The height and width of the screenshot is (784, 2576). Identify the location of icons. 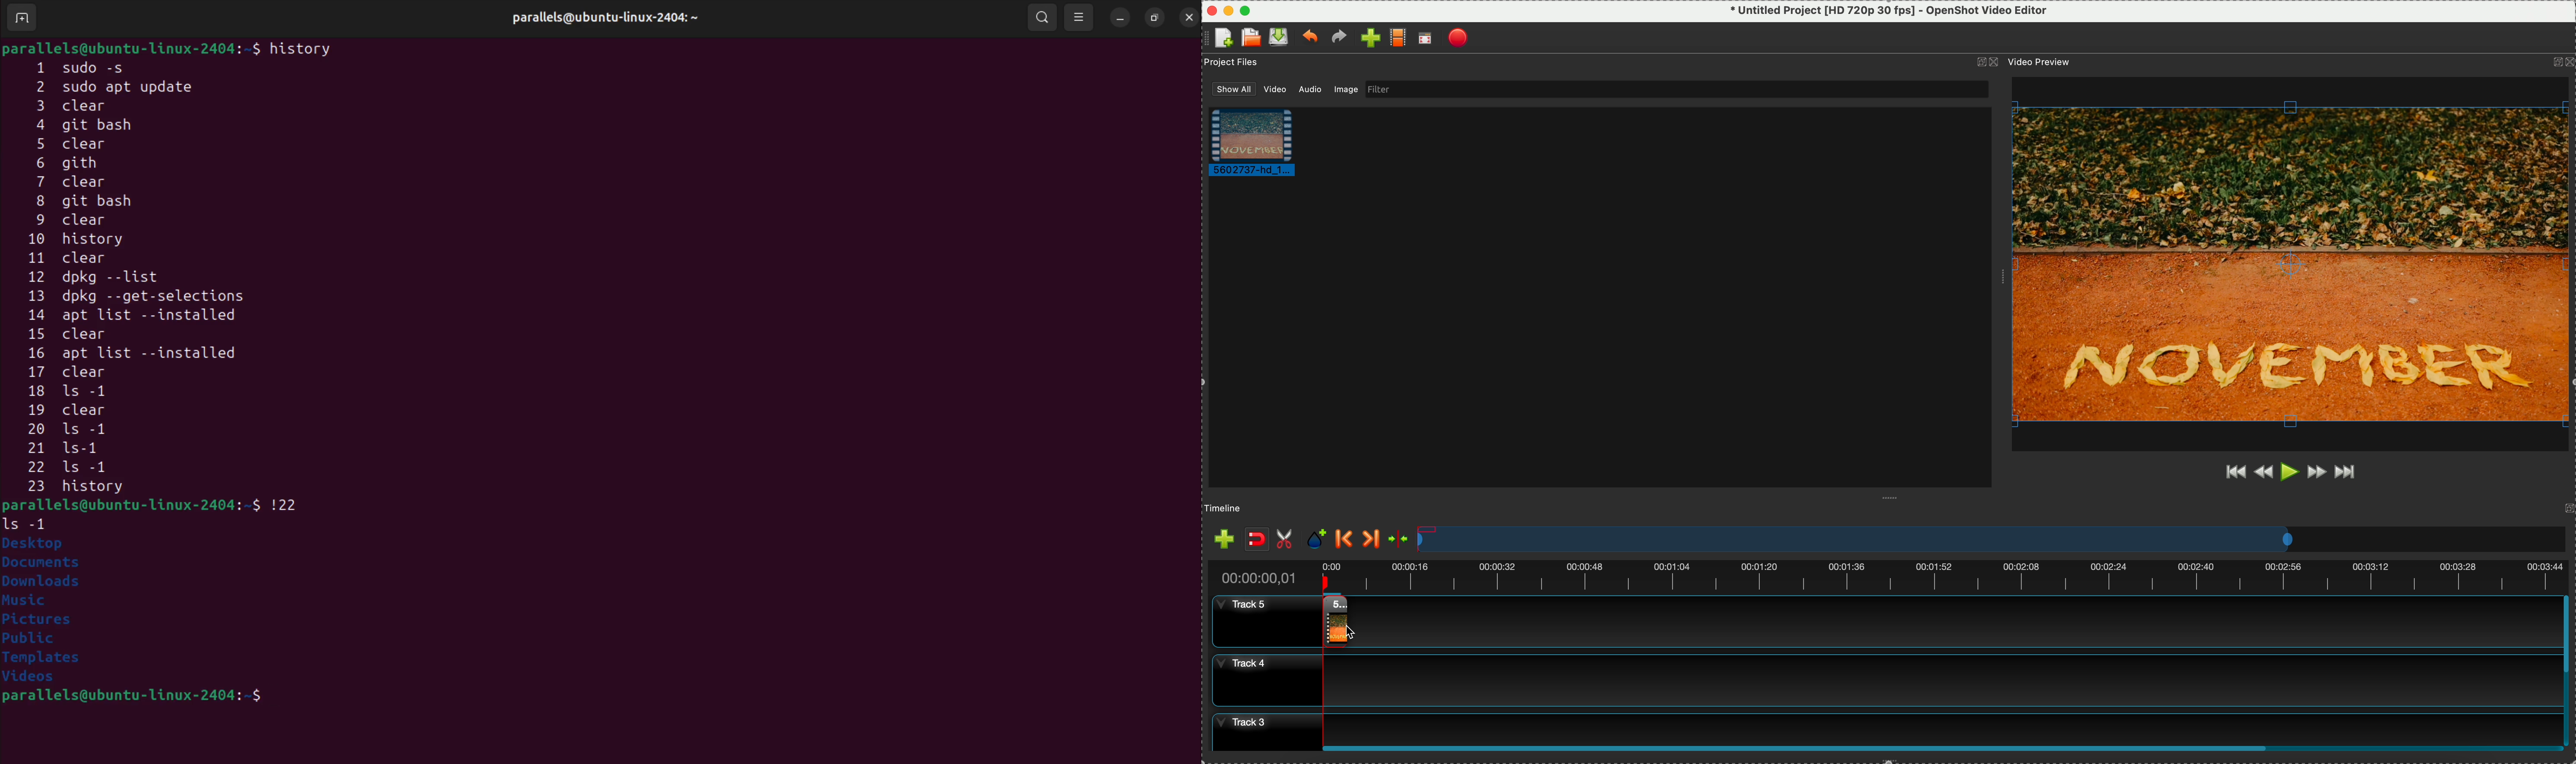
(2562, 63).